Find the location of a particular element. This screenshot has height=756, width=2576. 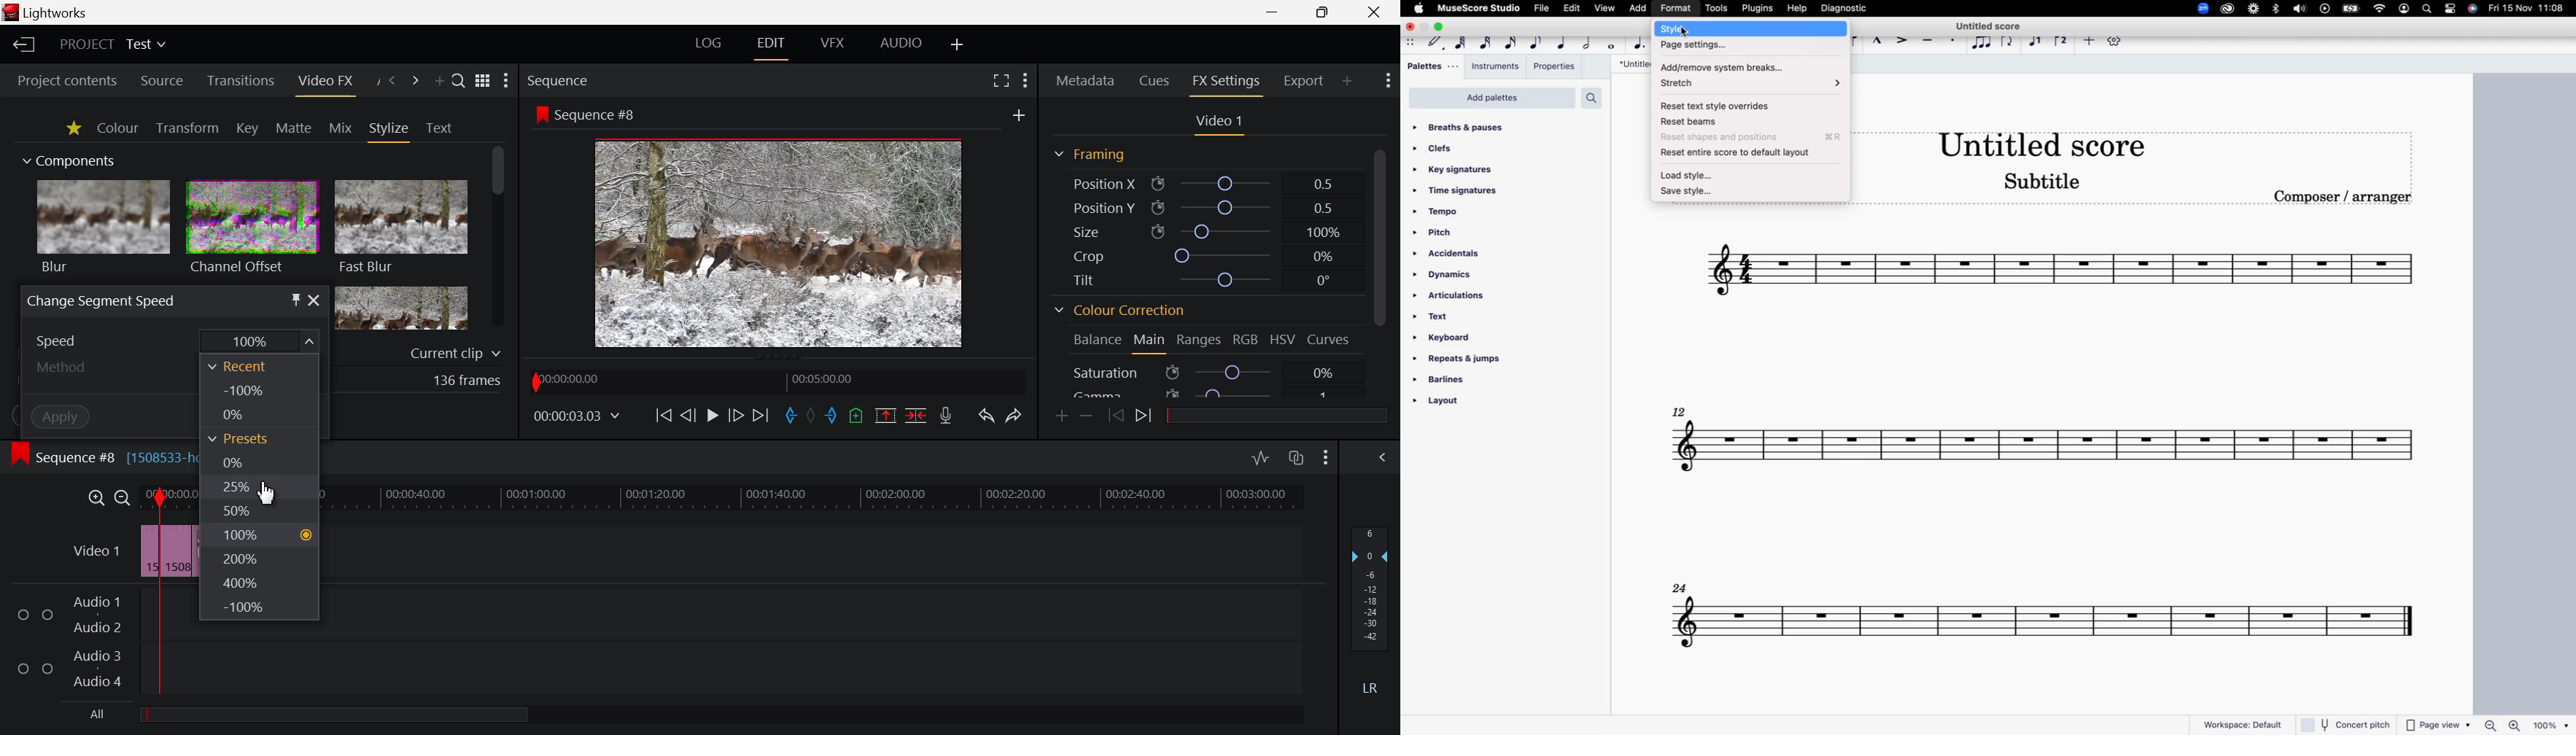

Show Settings is located at coordinates (1326, 459).